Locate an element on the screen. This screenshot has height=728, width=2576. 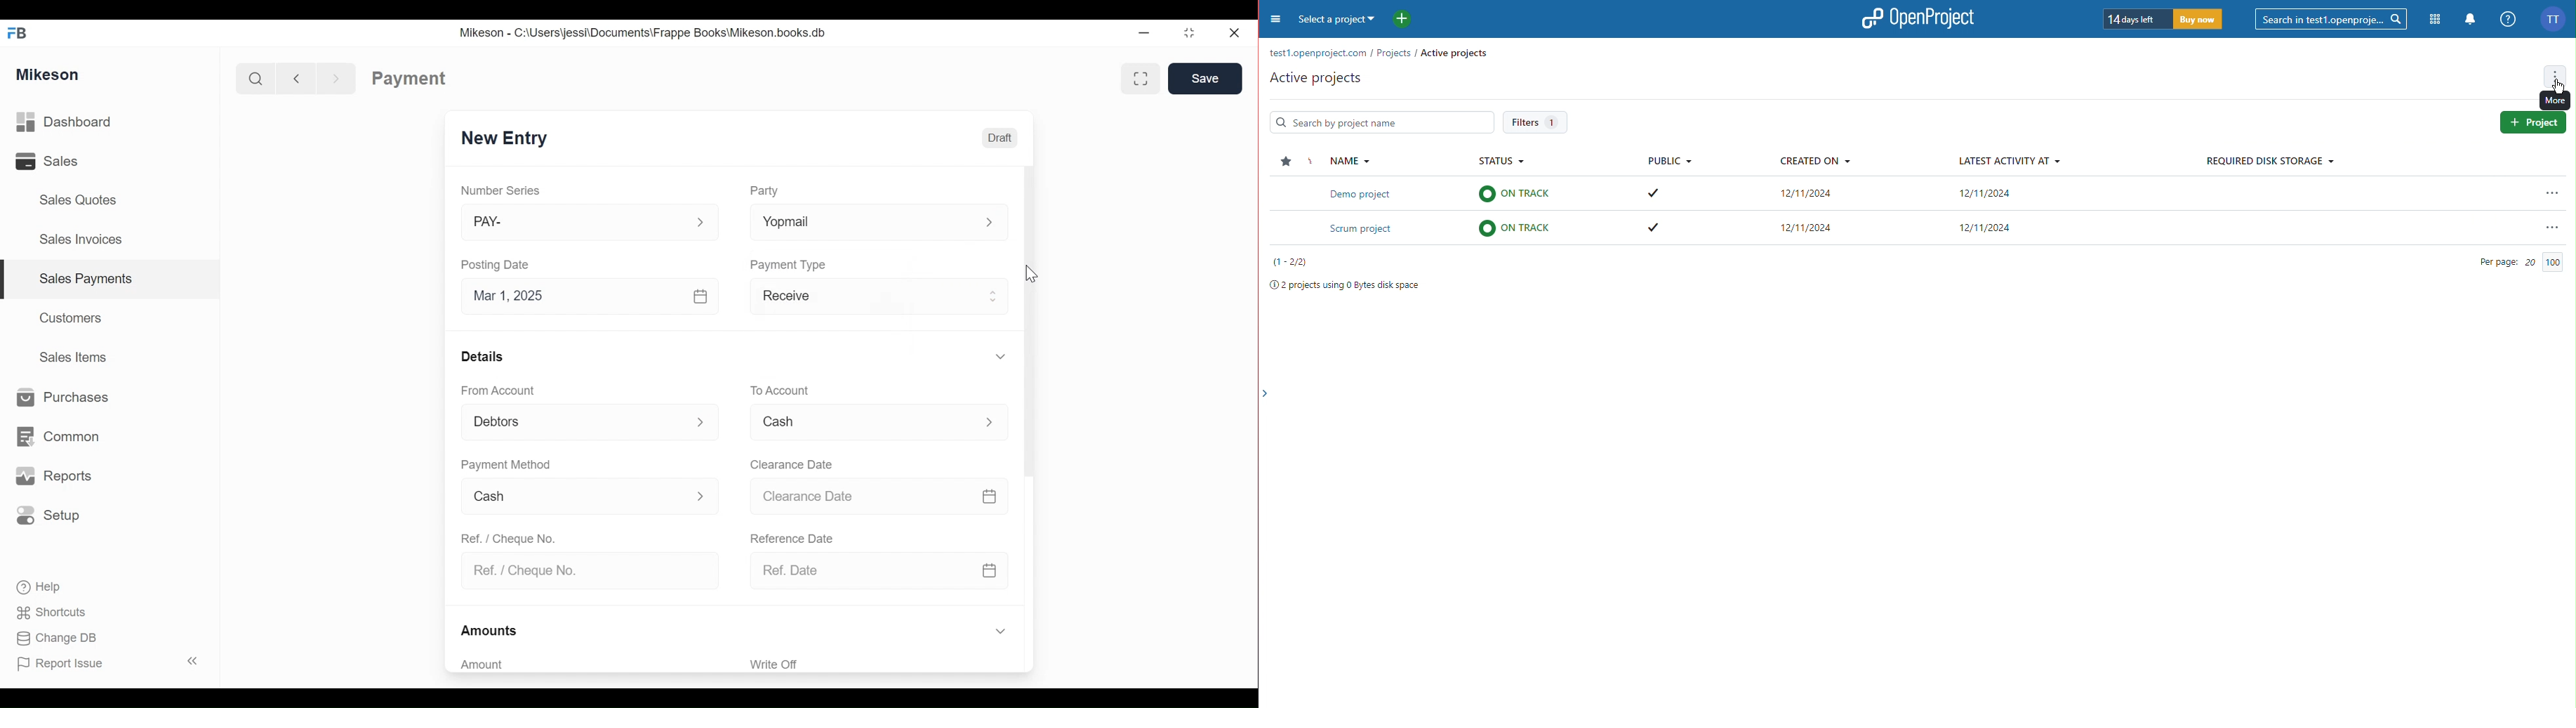
Forward is located at coordinates (341, 77).